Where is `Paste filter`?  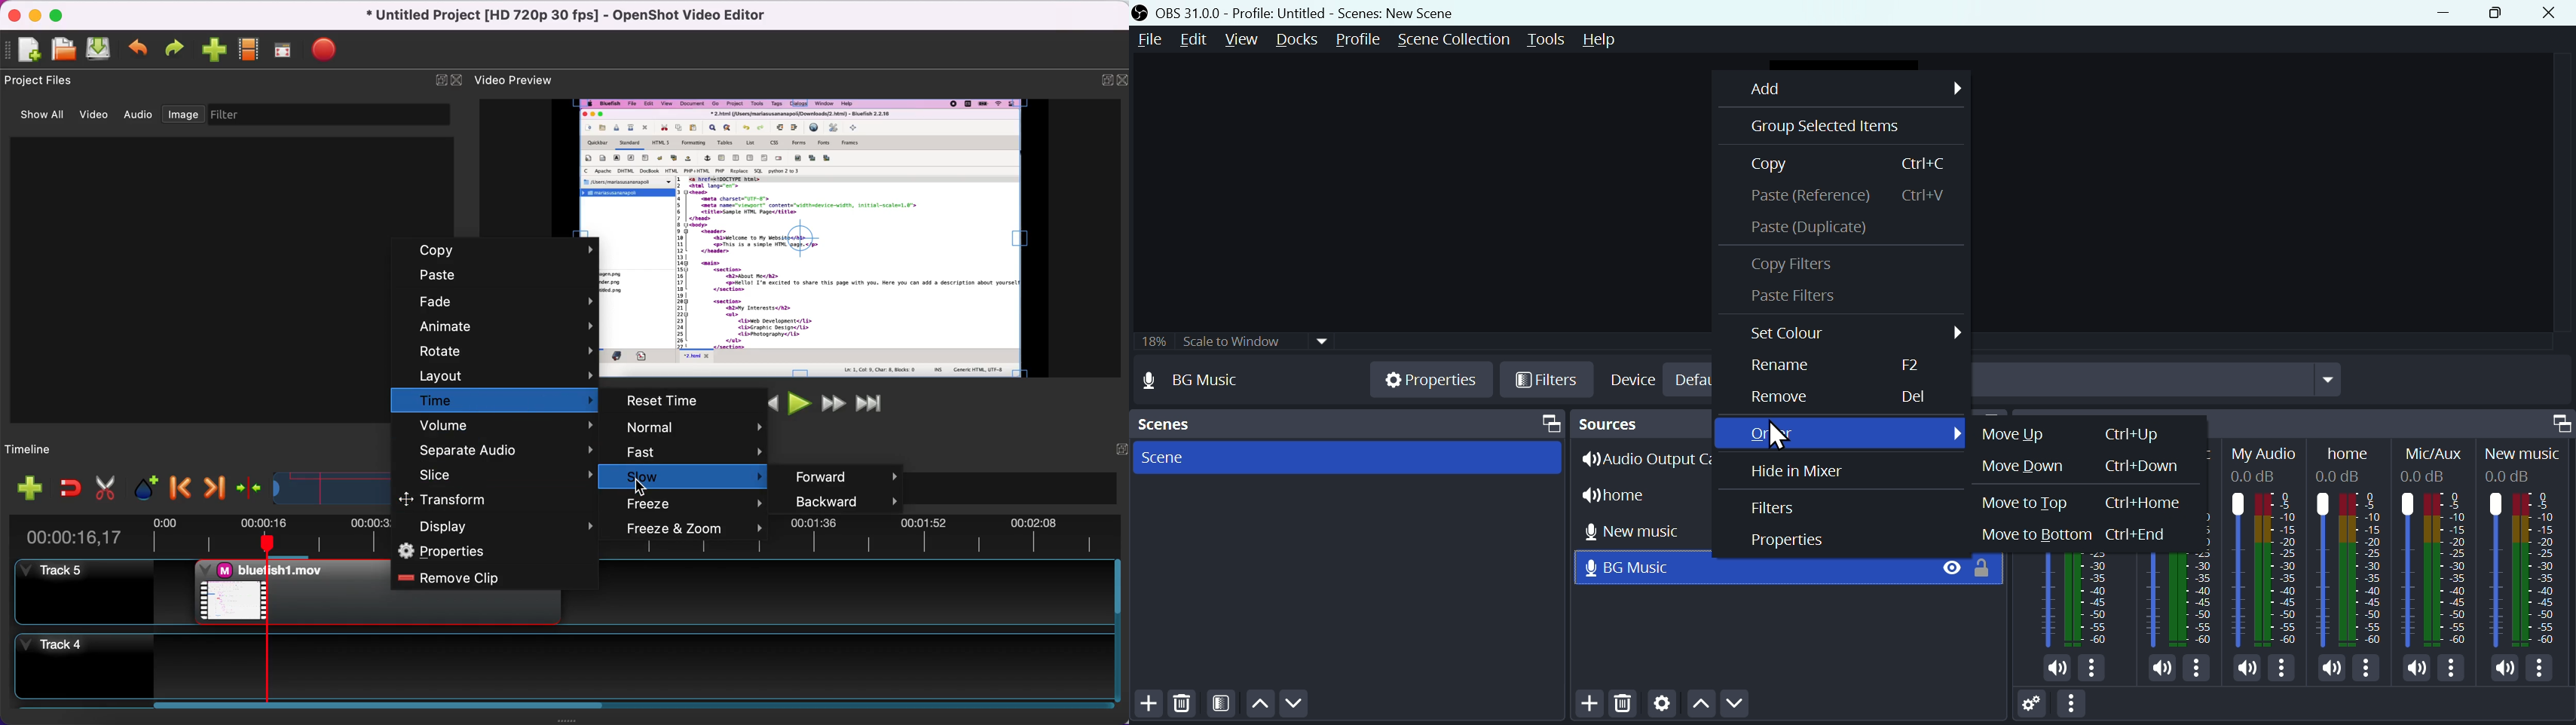 Paste filter is located at coordinates (1794, 299).